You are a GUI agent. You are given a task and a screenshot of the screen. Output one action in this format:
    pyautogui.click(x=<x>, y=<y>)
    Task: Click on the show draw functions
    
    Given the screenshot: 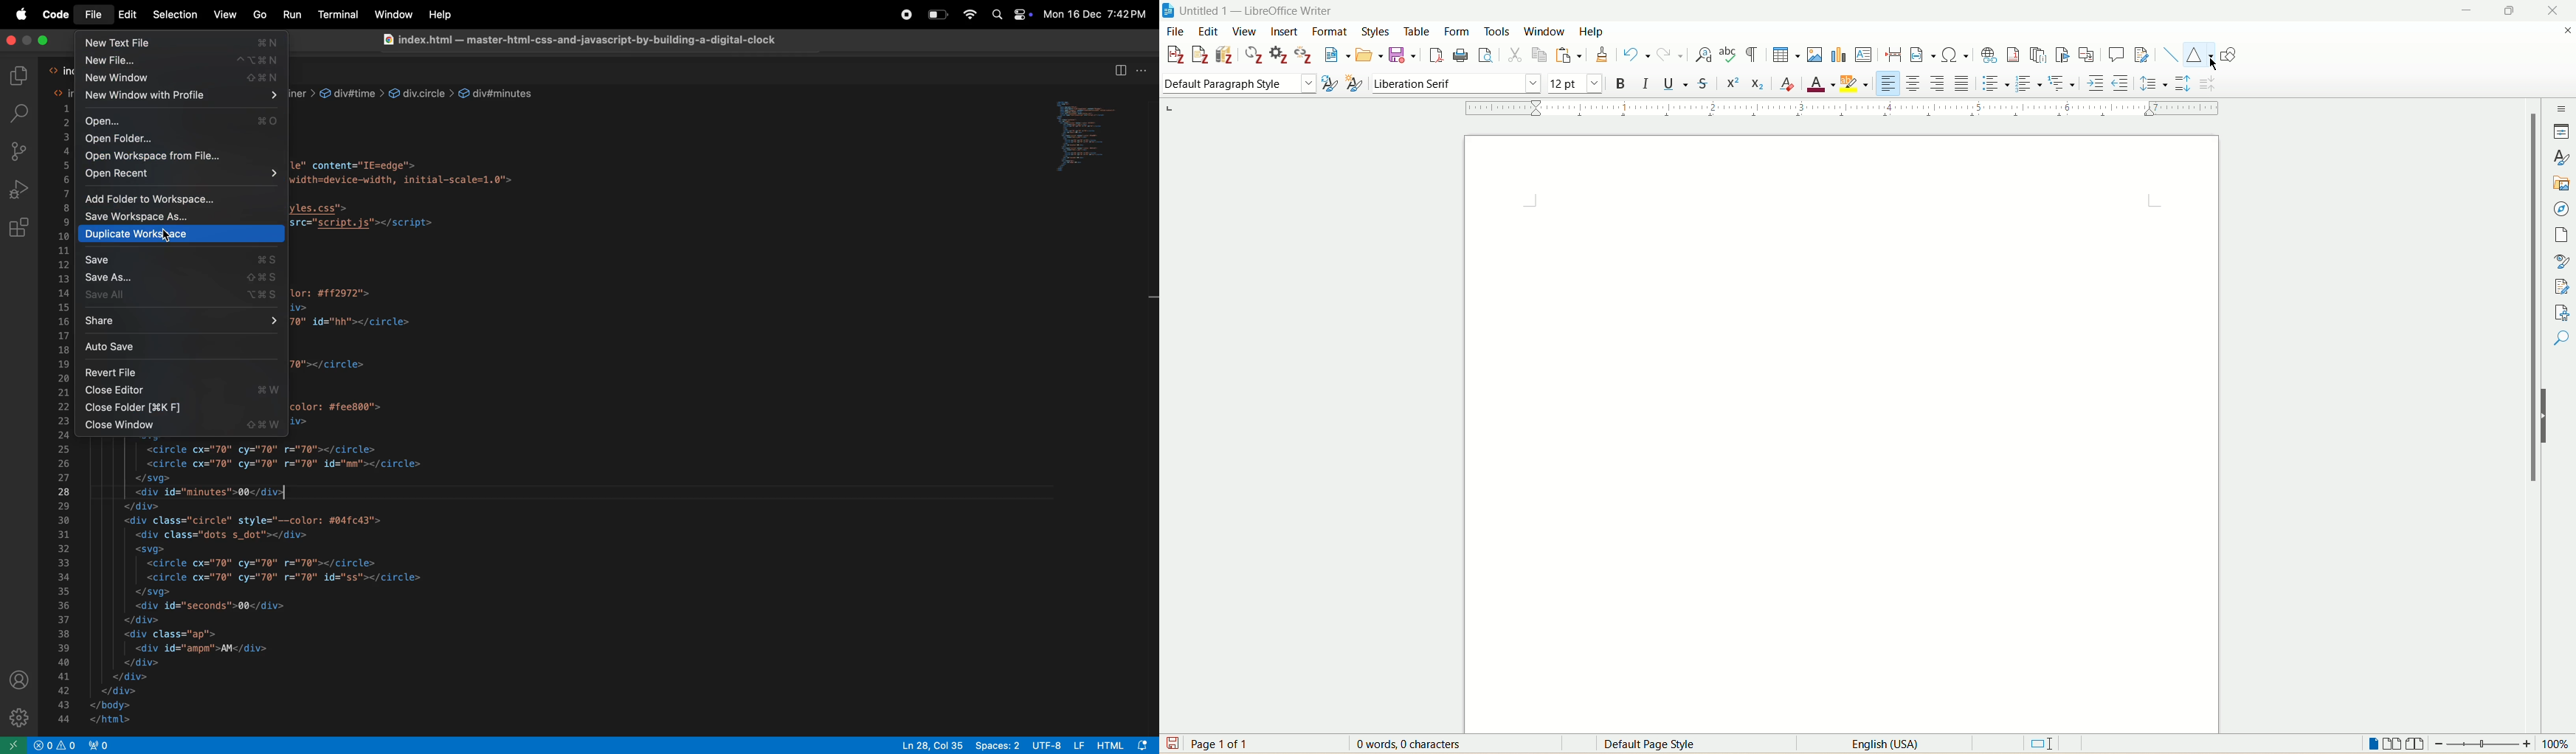 What is the action you would take?
    pyautogui.click(x=2231, y=54)
    